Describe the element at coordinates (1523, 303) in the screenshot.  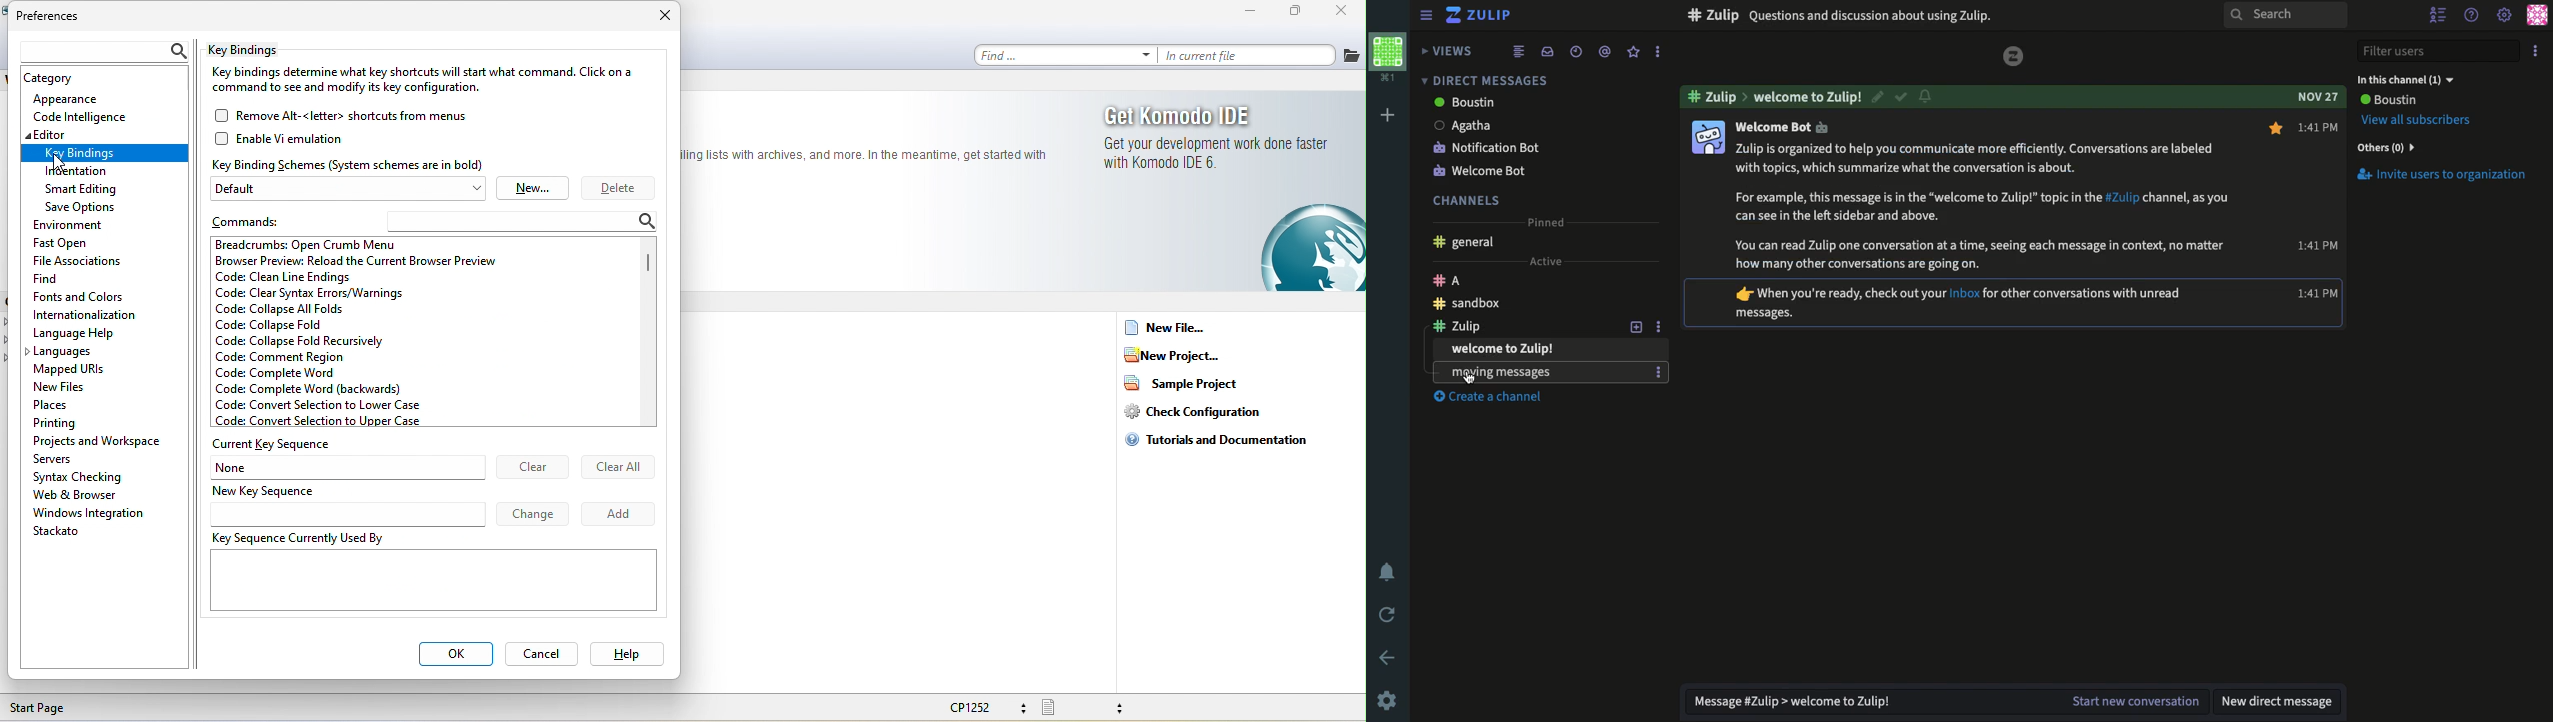
I see `Chanel sandbox` at that location.